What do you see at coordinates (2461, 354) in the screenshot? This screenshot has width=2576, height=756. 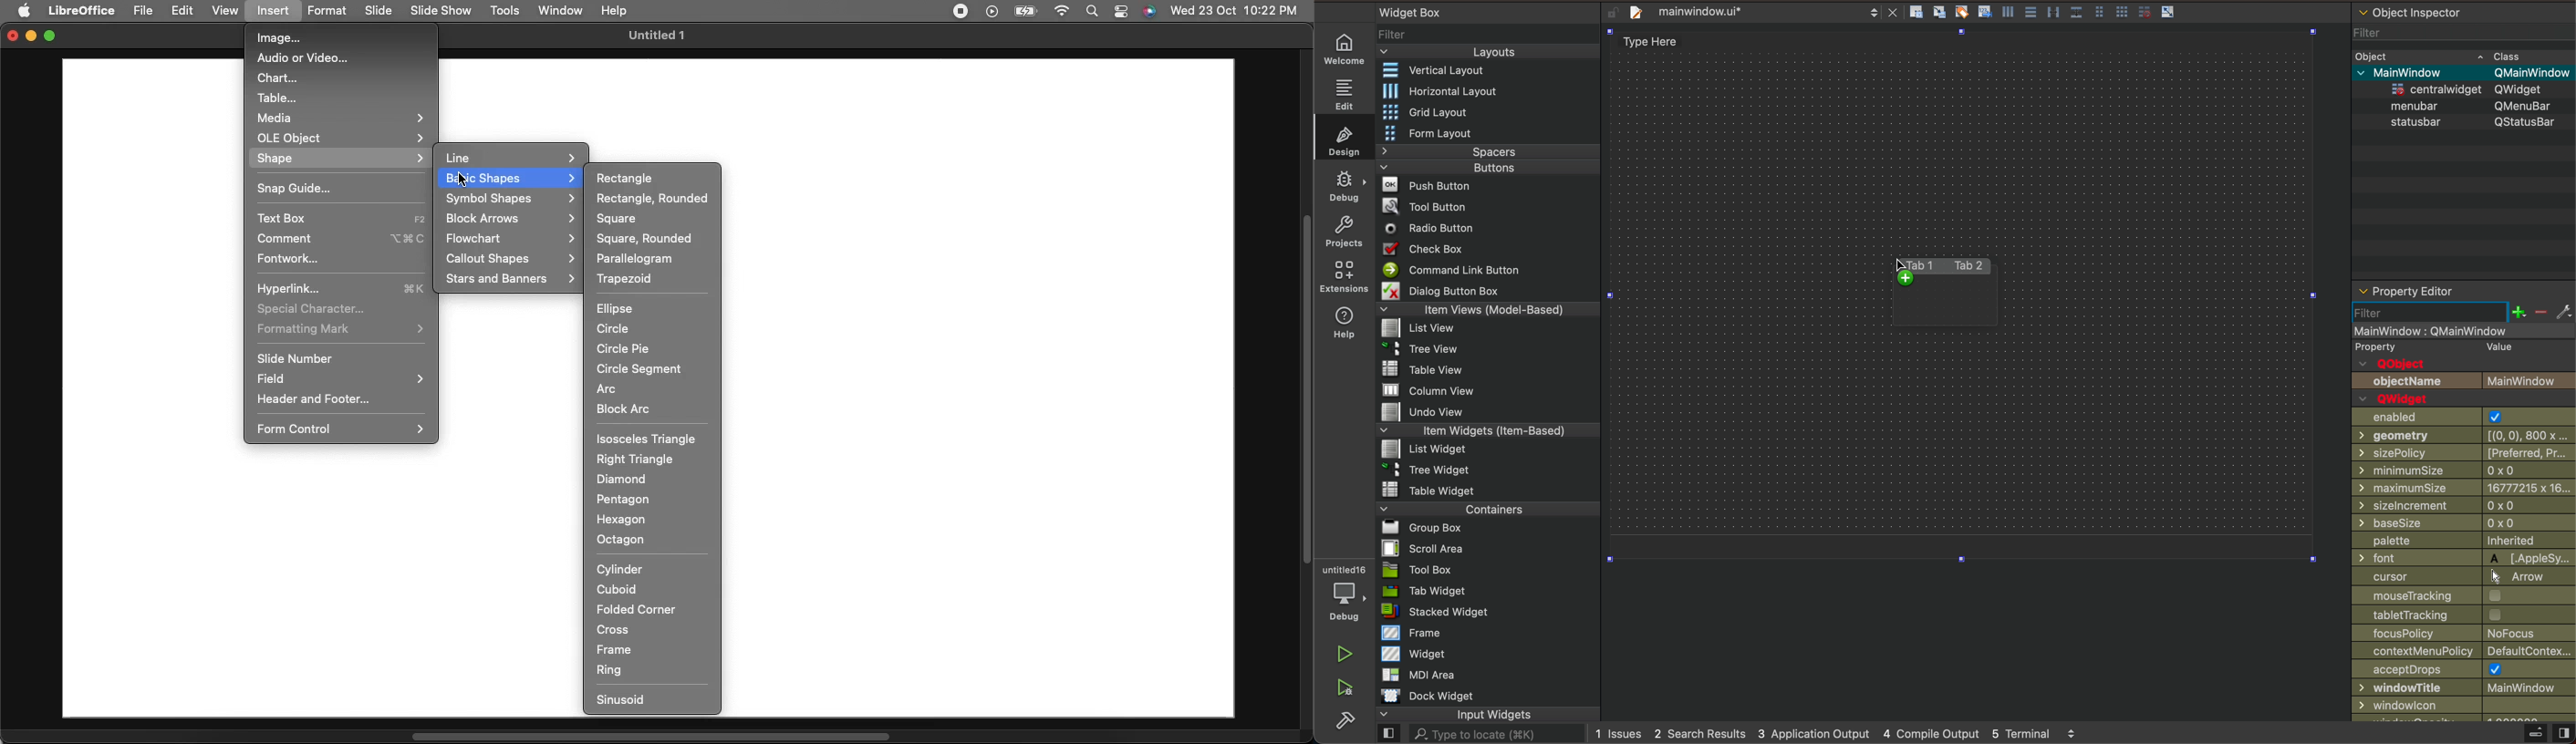 I see `qobject` at bounding box center [2461, 354].